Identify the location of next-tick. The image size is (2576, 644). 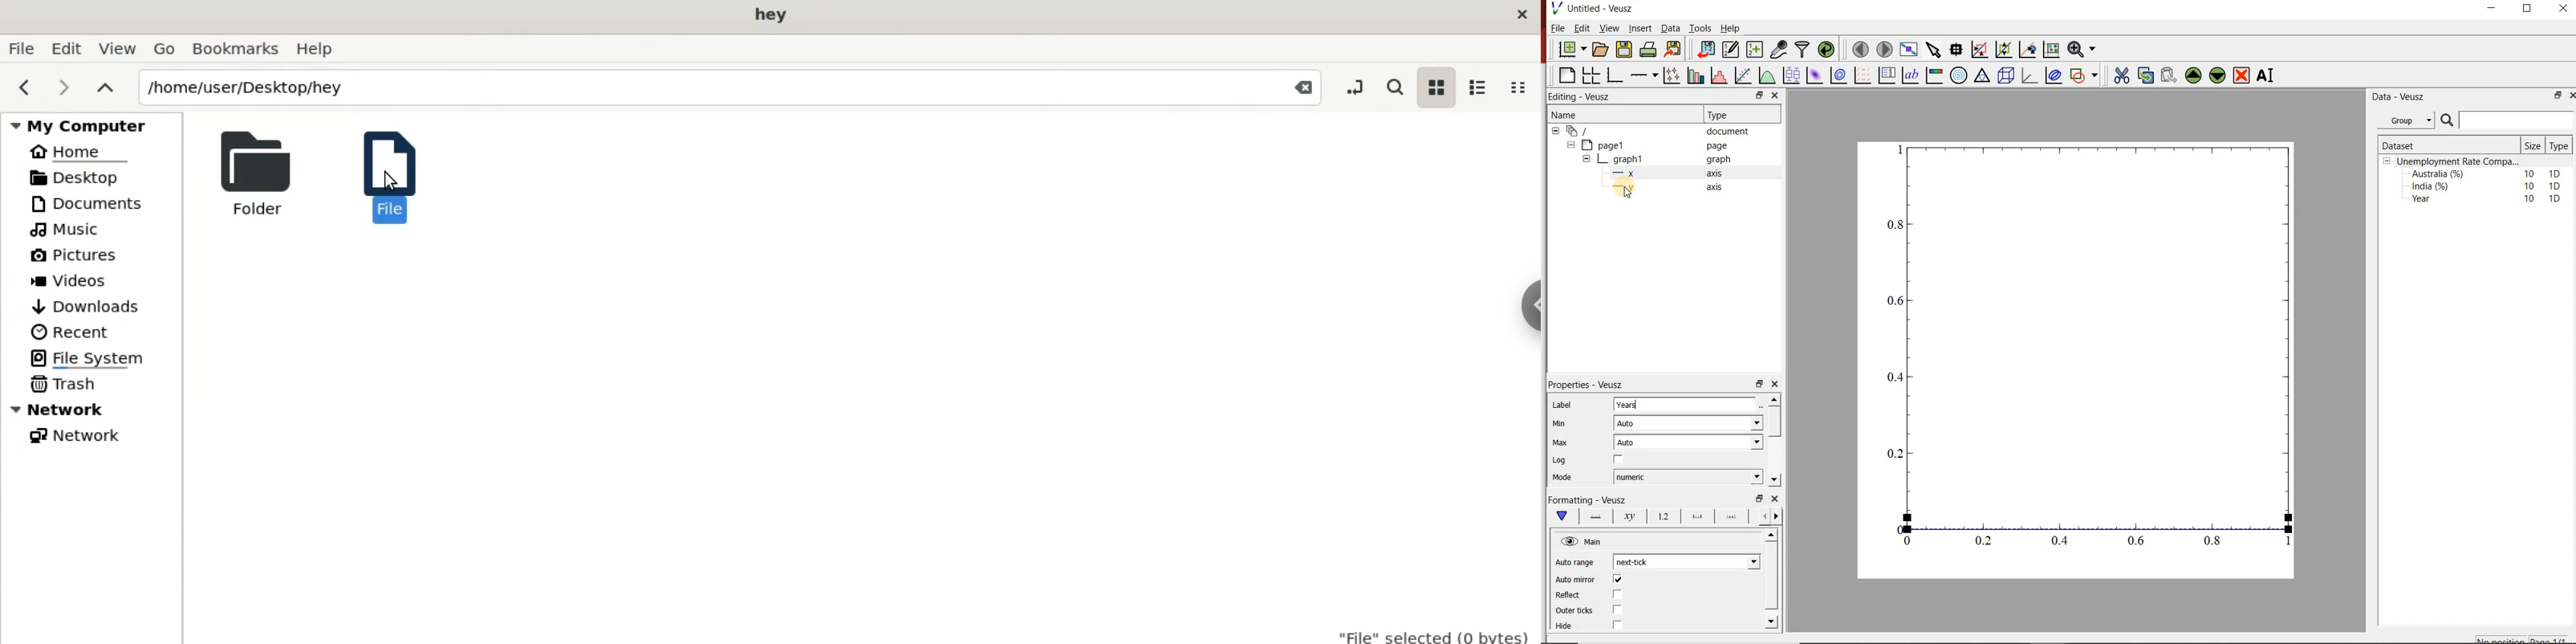
(1688, 560).